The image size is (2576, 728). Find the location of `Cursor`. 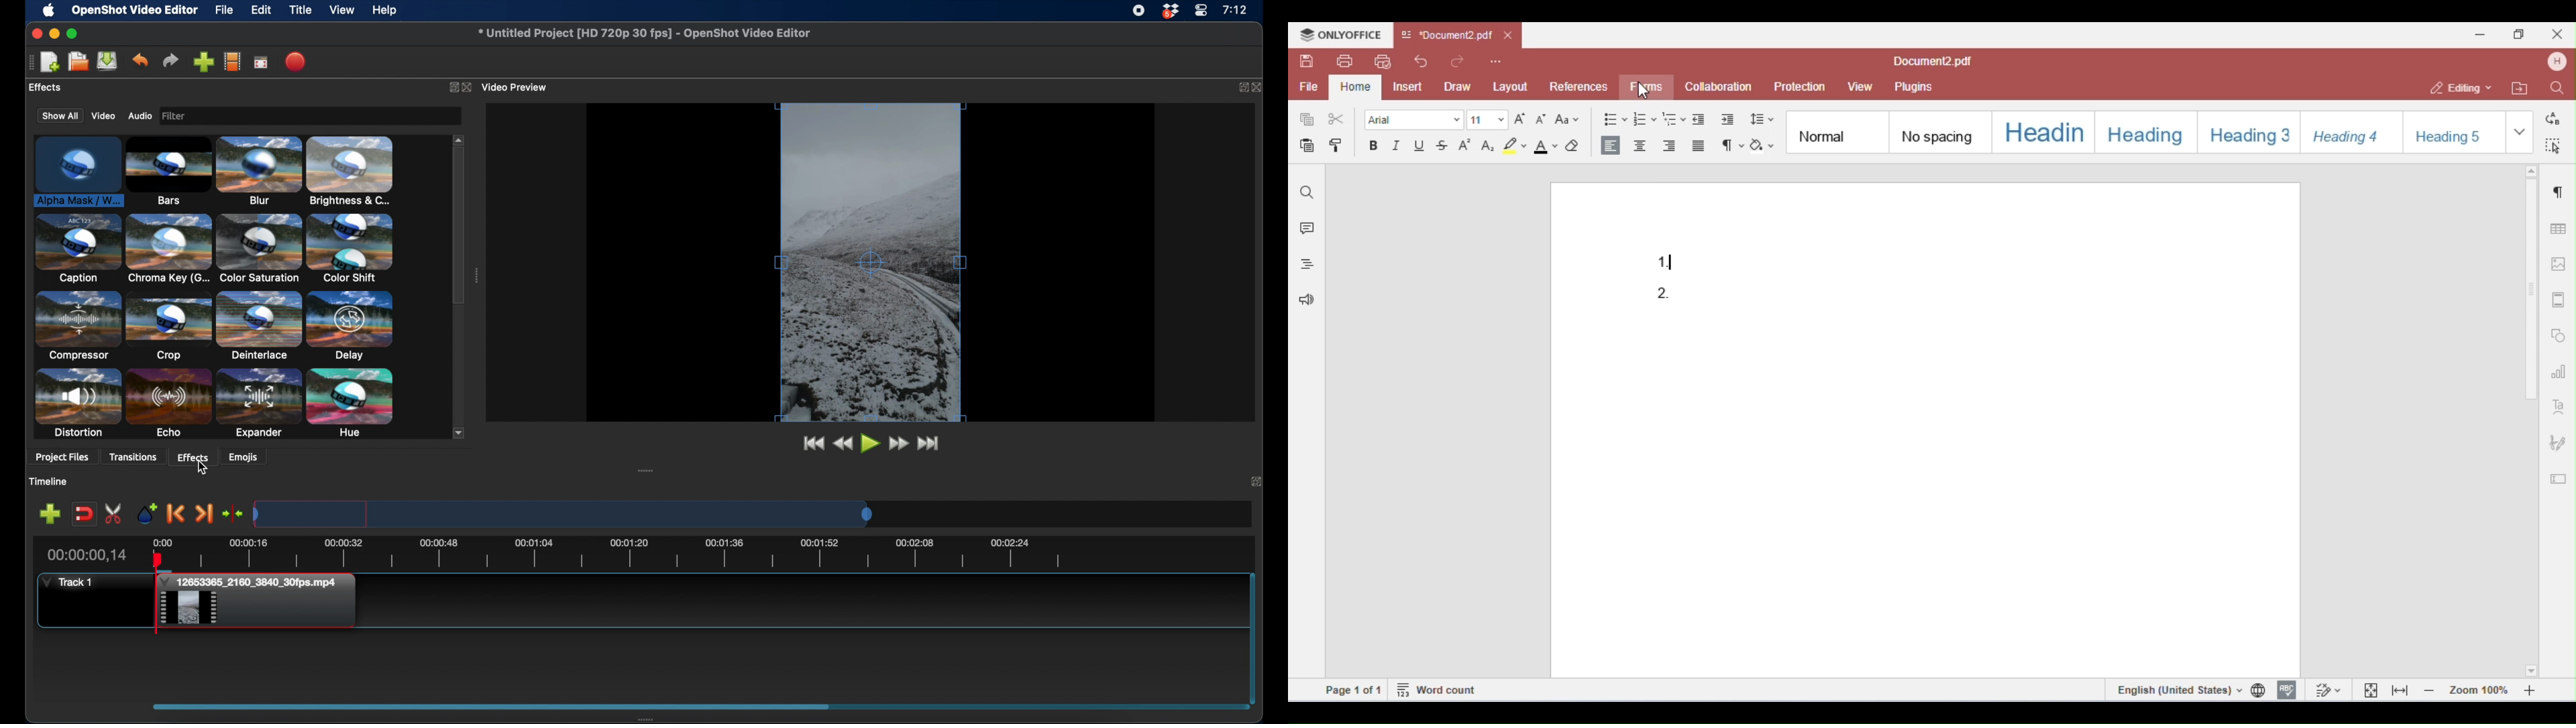

Cursor is located at coordinates (203, 467).